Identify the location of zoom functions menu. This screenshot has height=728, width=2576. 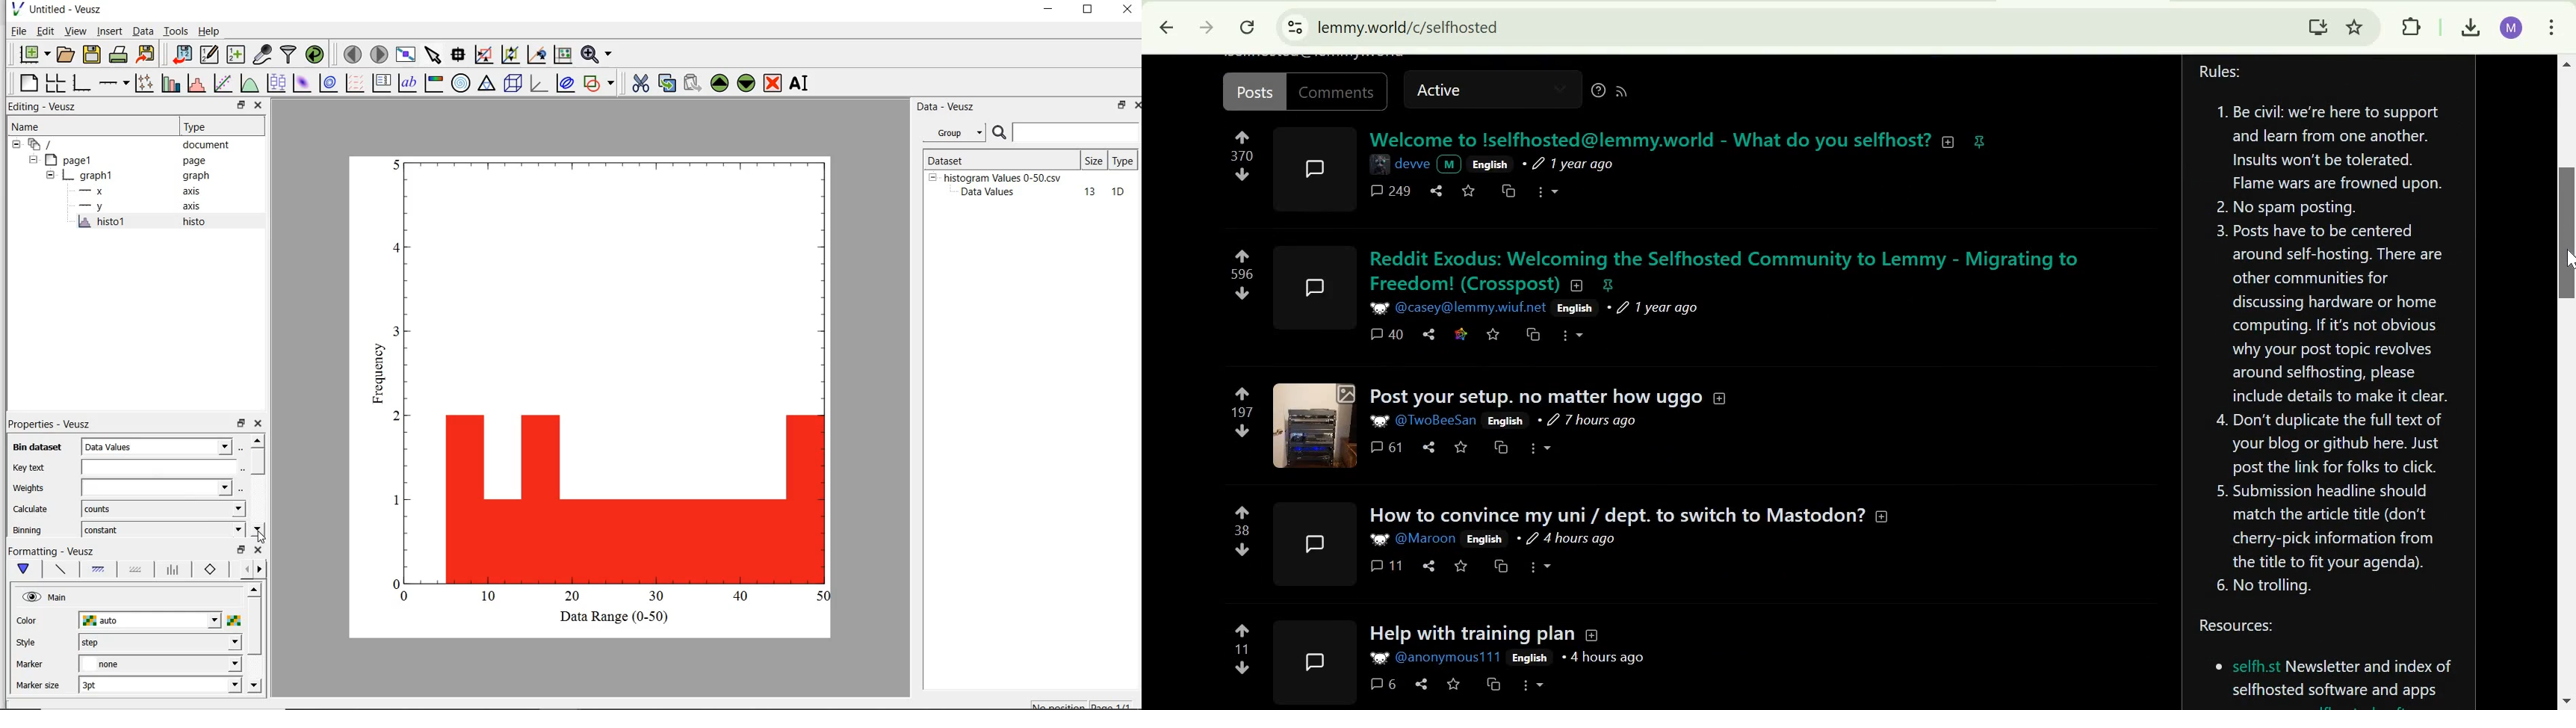
(597, 54).